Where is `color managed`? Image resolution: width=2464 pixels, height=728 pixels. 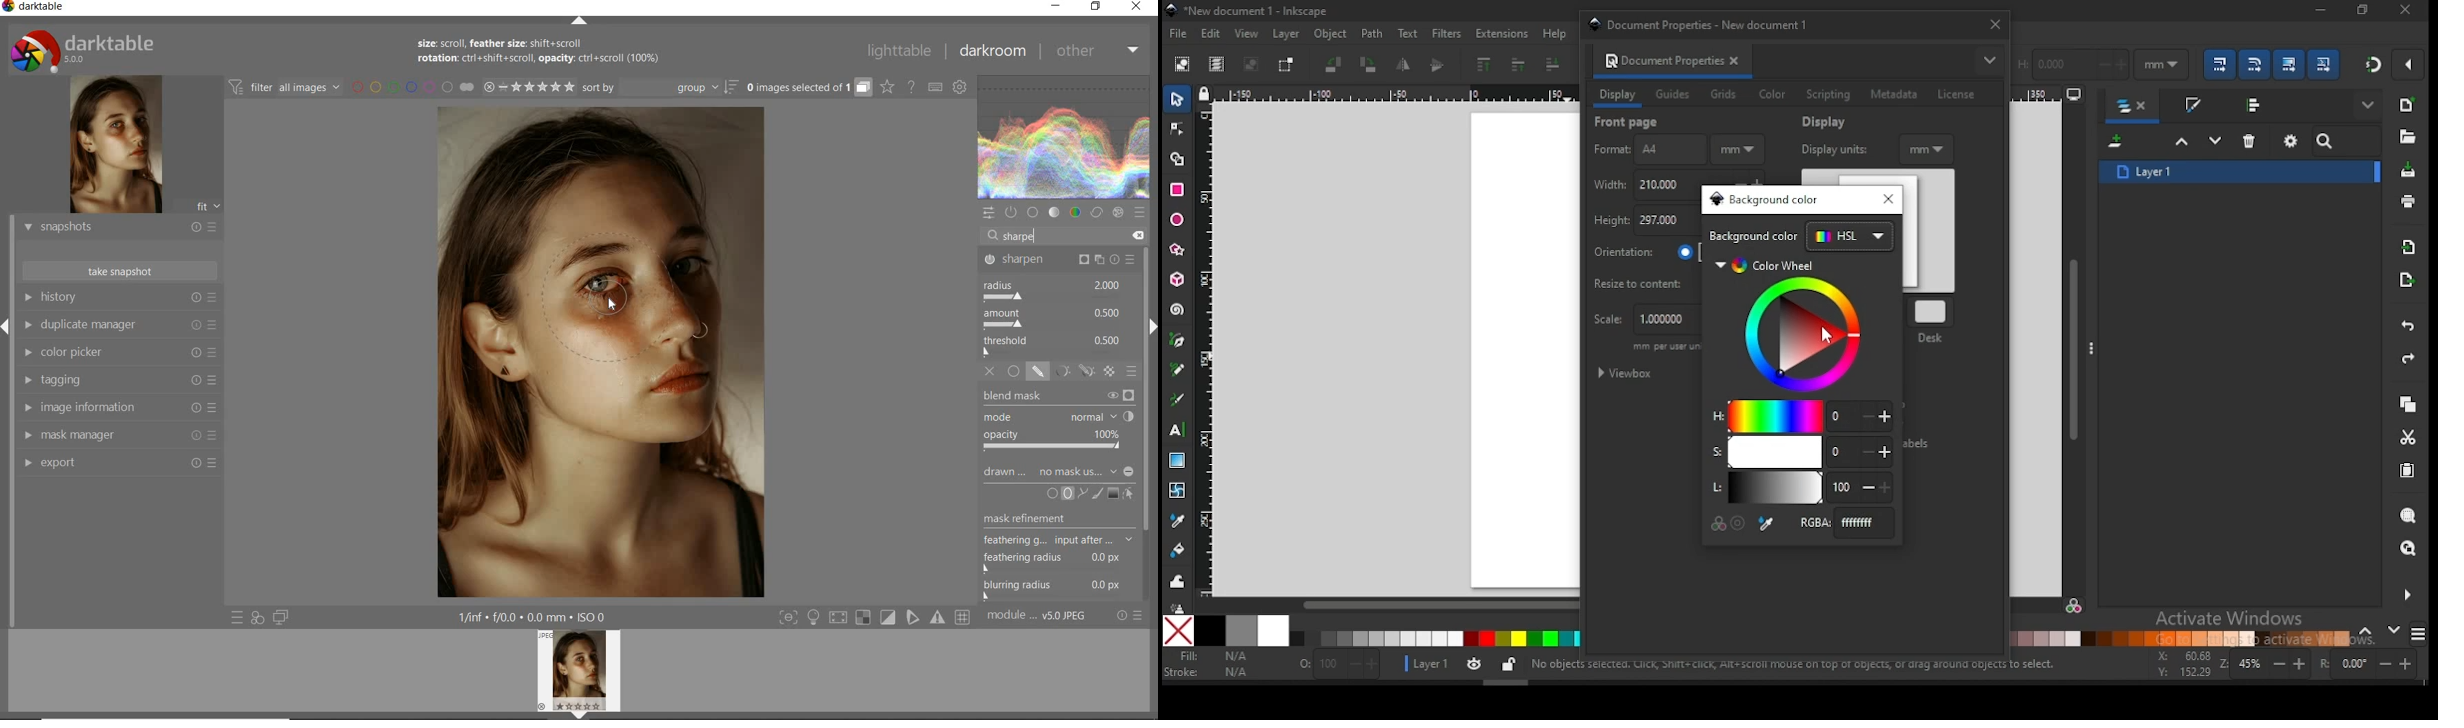 color managed is located at coordinates (1720, 522).